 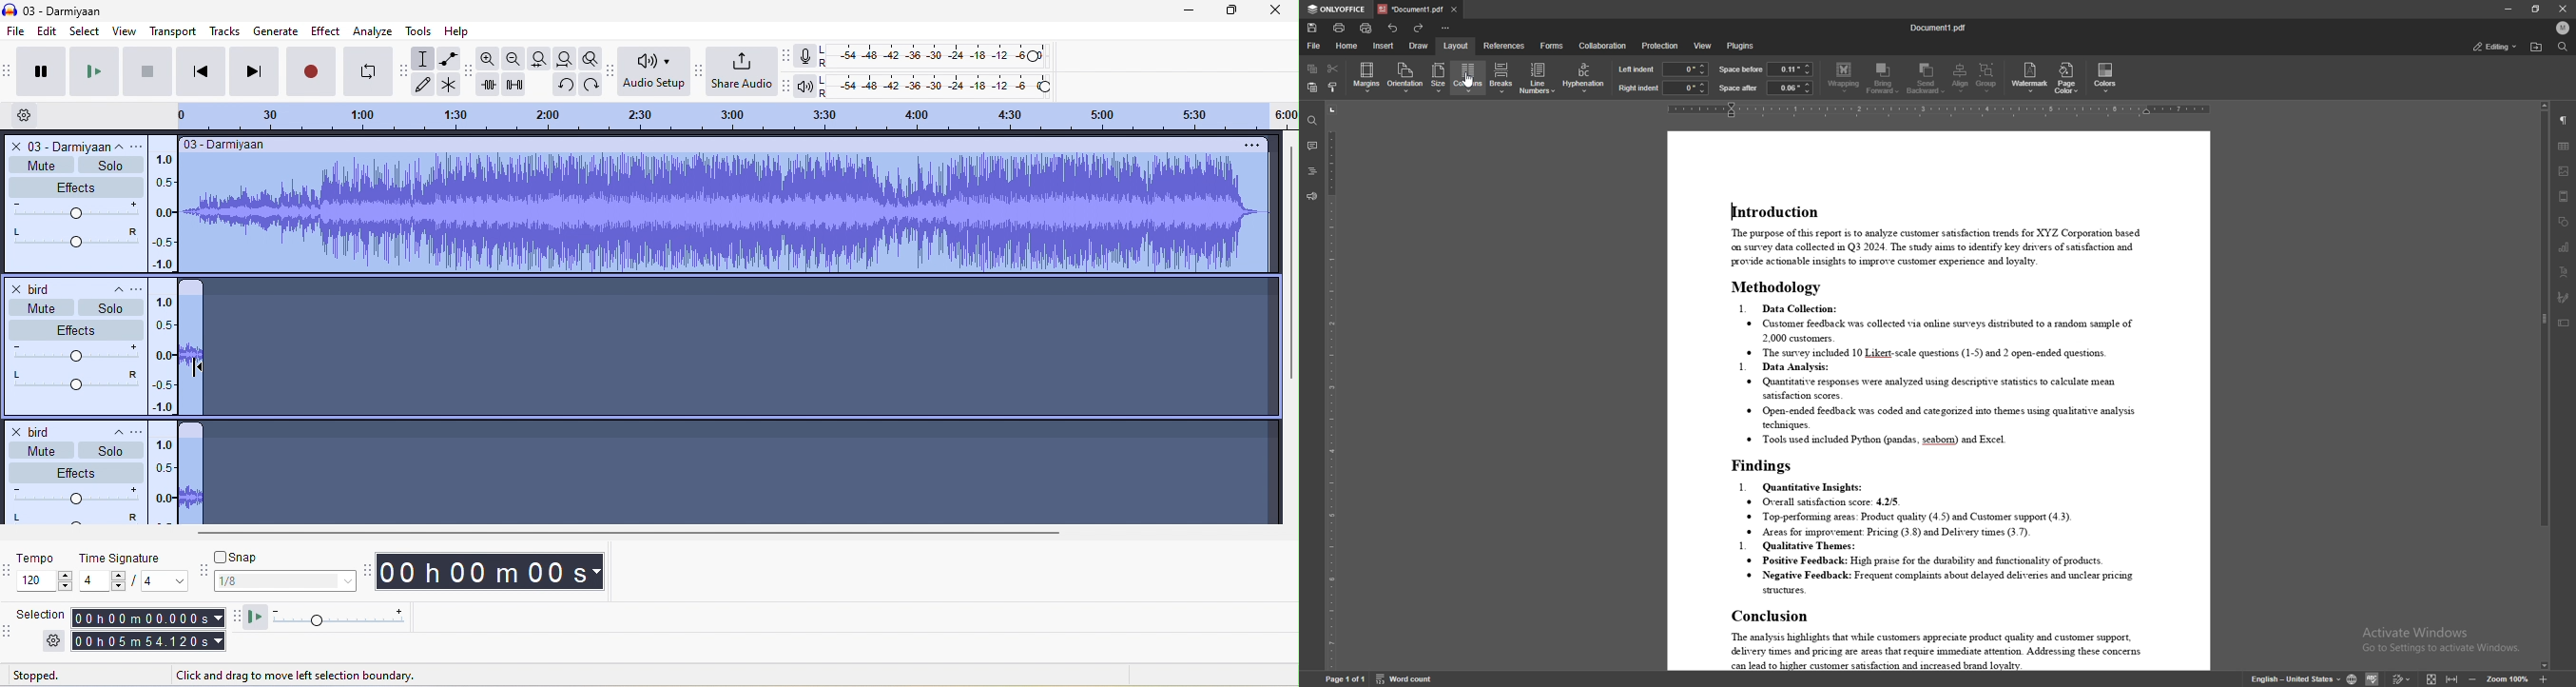 What do you see at coordinates (1503, 77) in the screenshot?
I see `breaks` at bounding box center [1503, 77].